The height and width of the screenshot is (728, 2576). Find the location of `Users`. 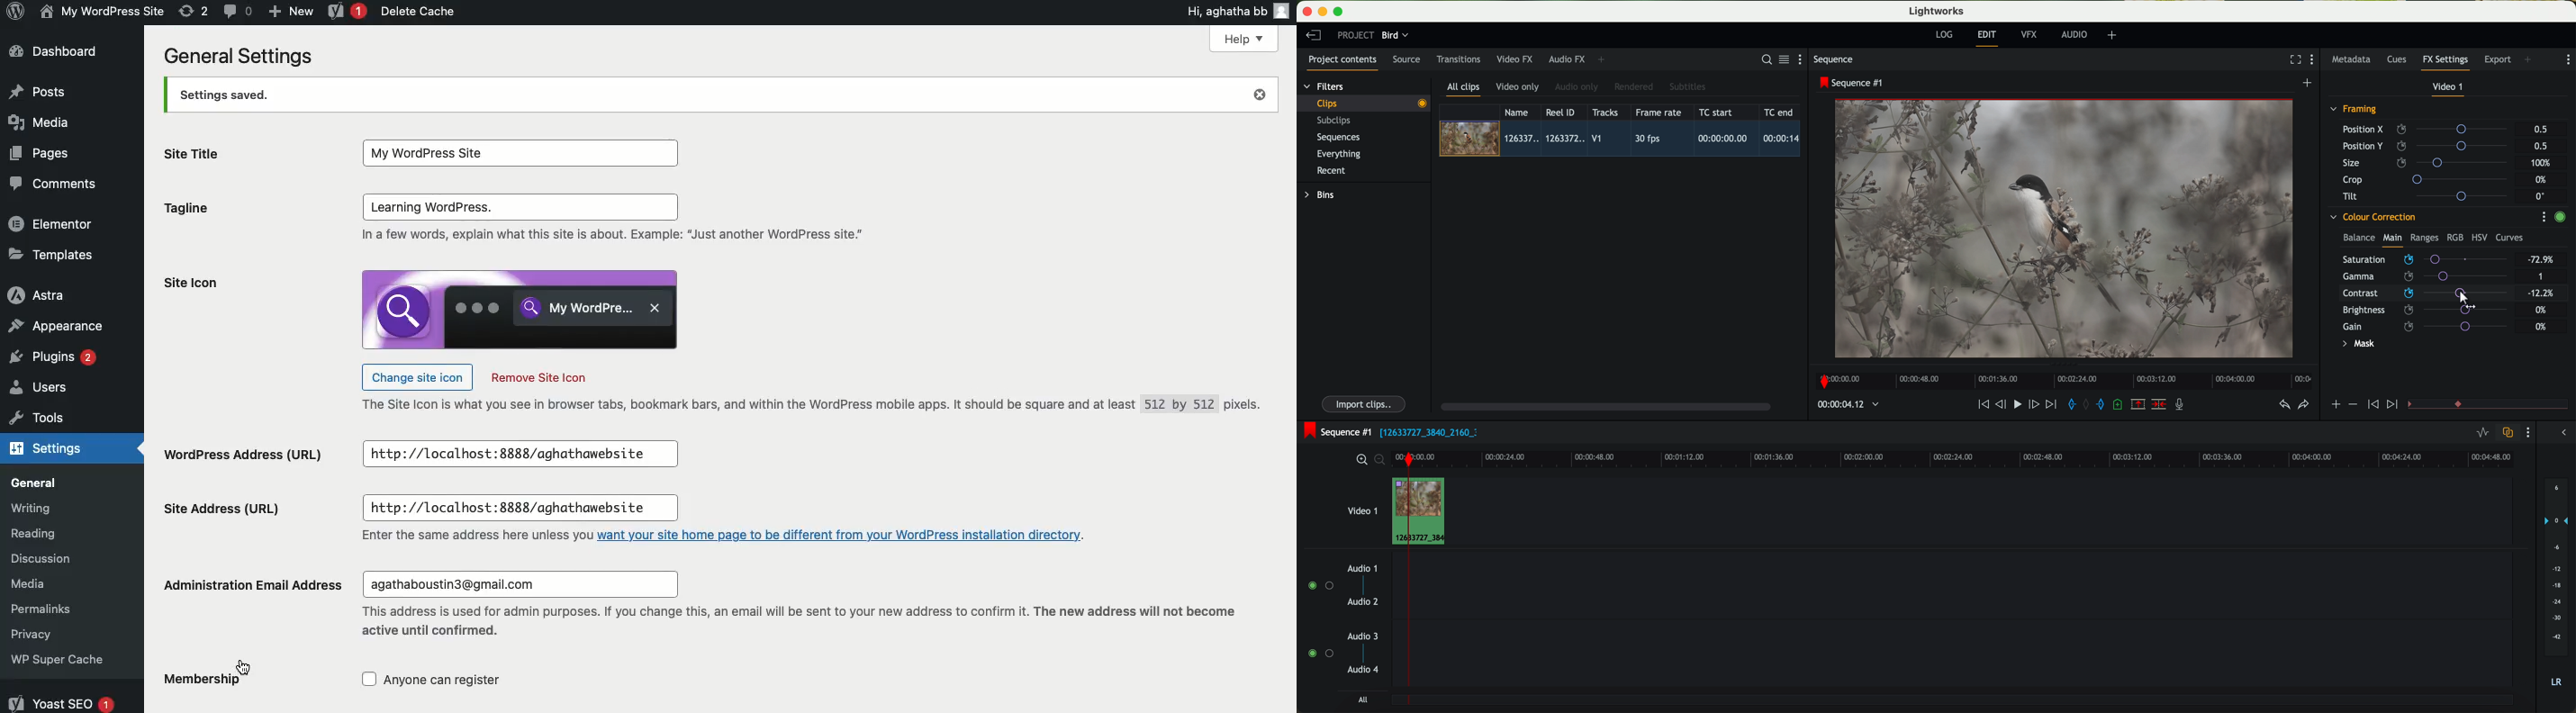

Users is located at coordinates (53, 389).